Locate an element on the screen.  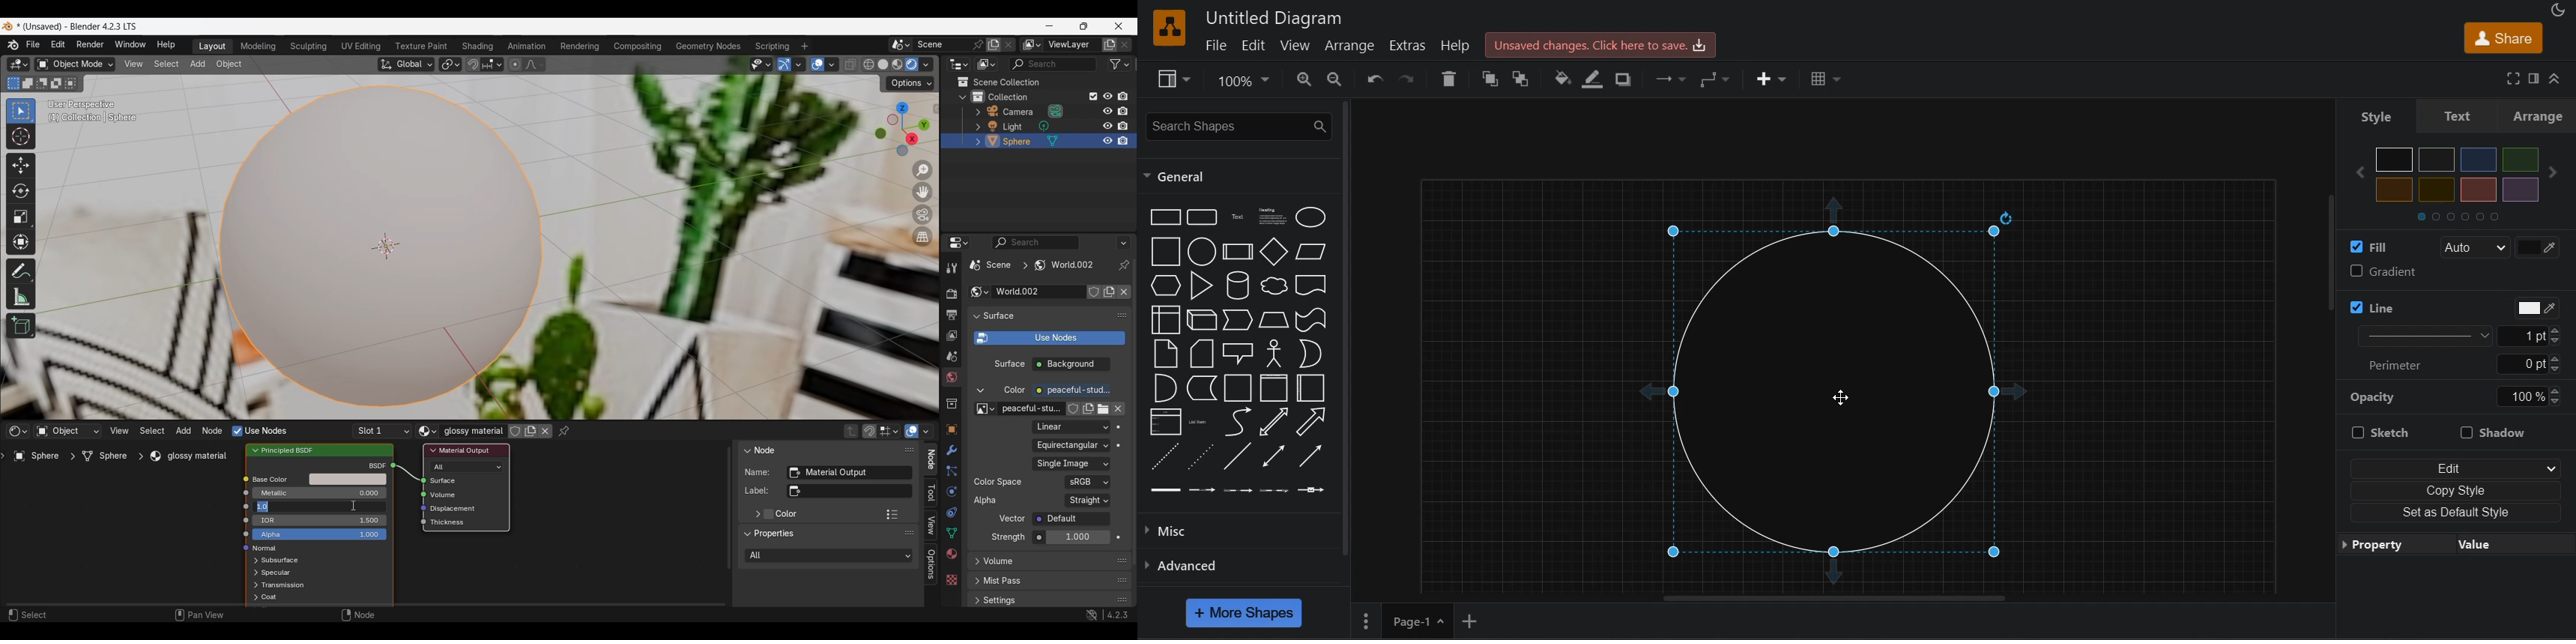
copy style is located at coordinates (2454, 490).